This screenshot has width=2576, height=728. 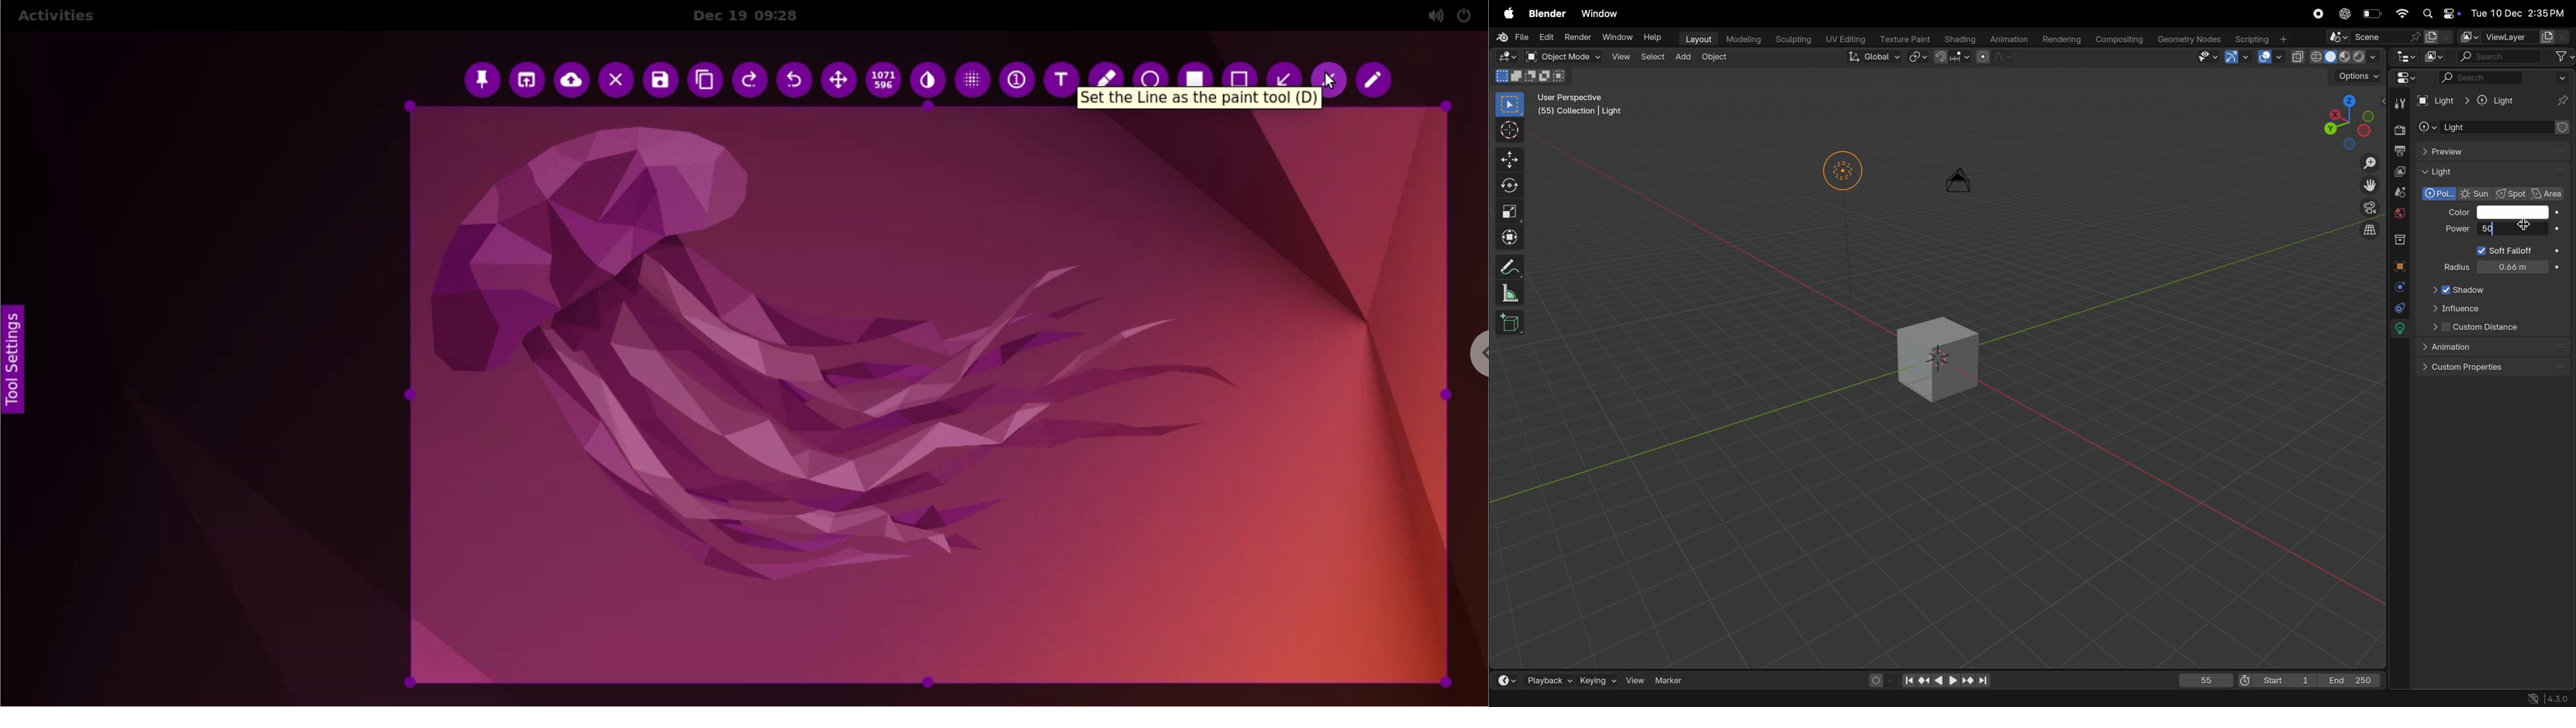 I want to click on Sun, so click(x=2477, y=194).